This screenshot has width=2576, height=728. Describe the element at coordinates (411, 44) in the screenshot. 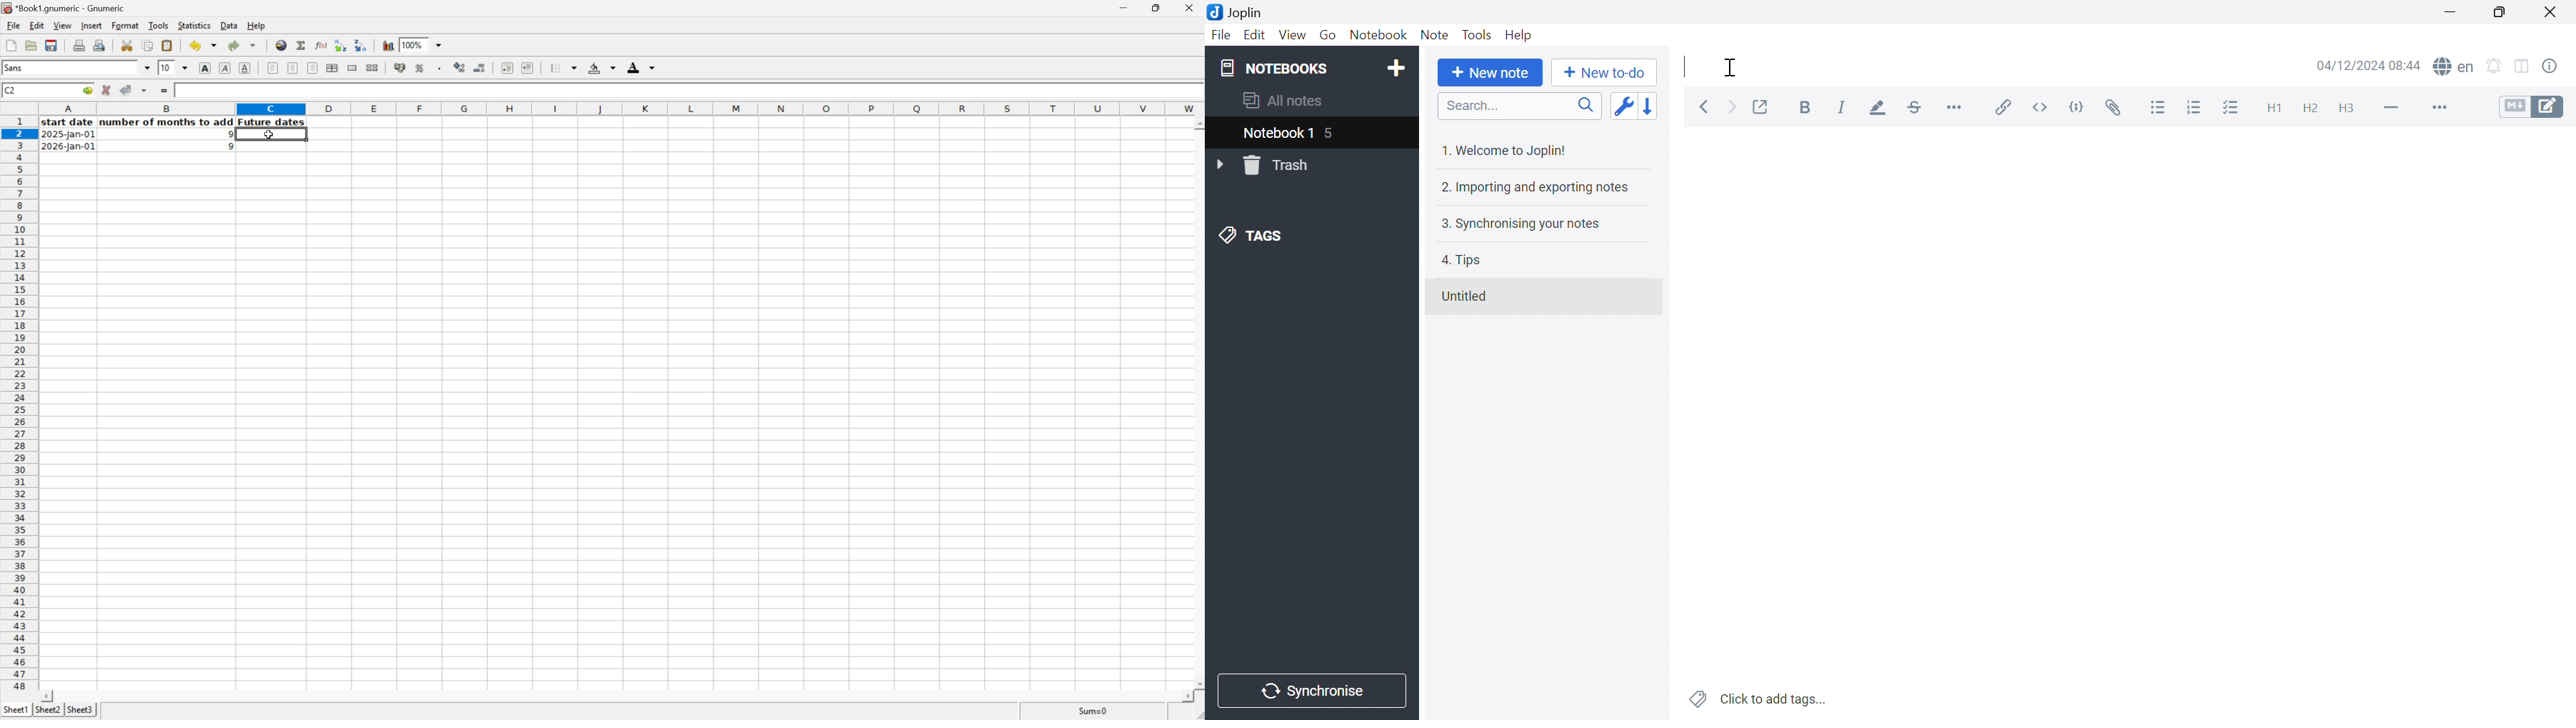

I see `100%` at that location.